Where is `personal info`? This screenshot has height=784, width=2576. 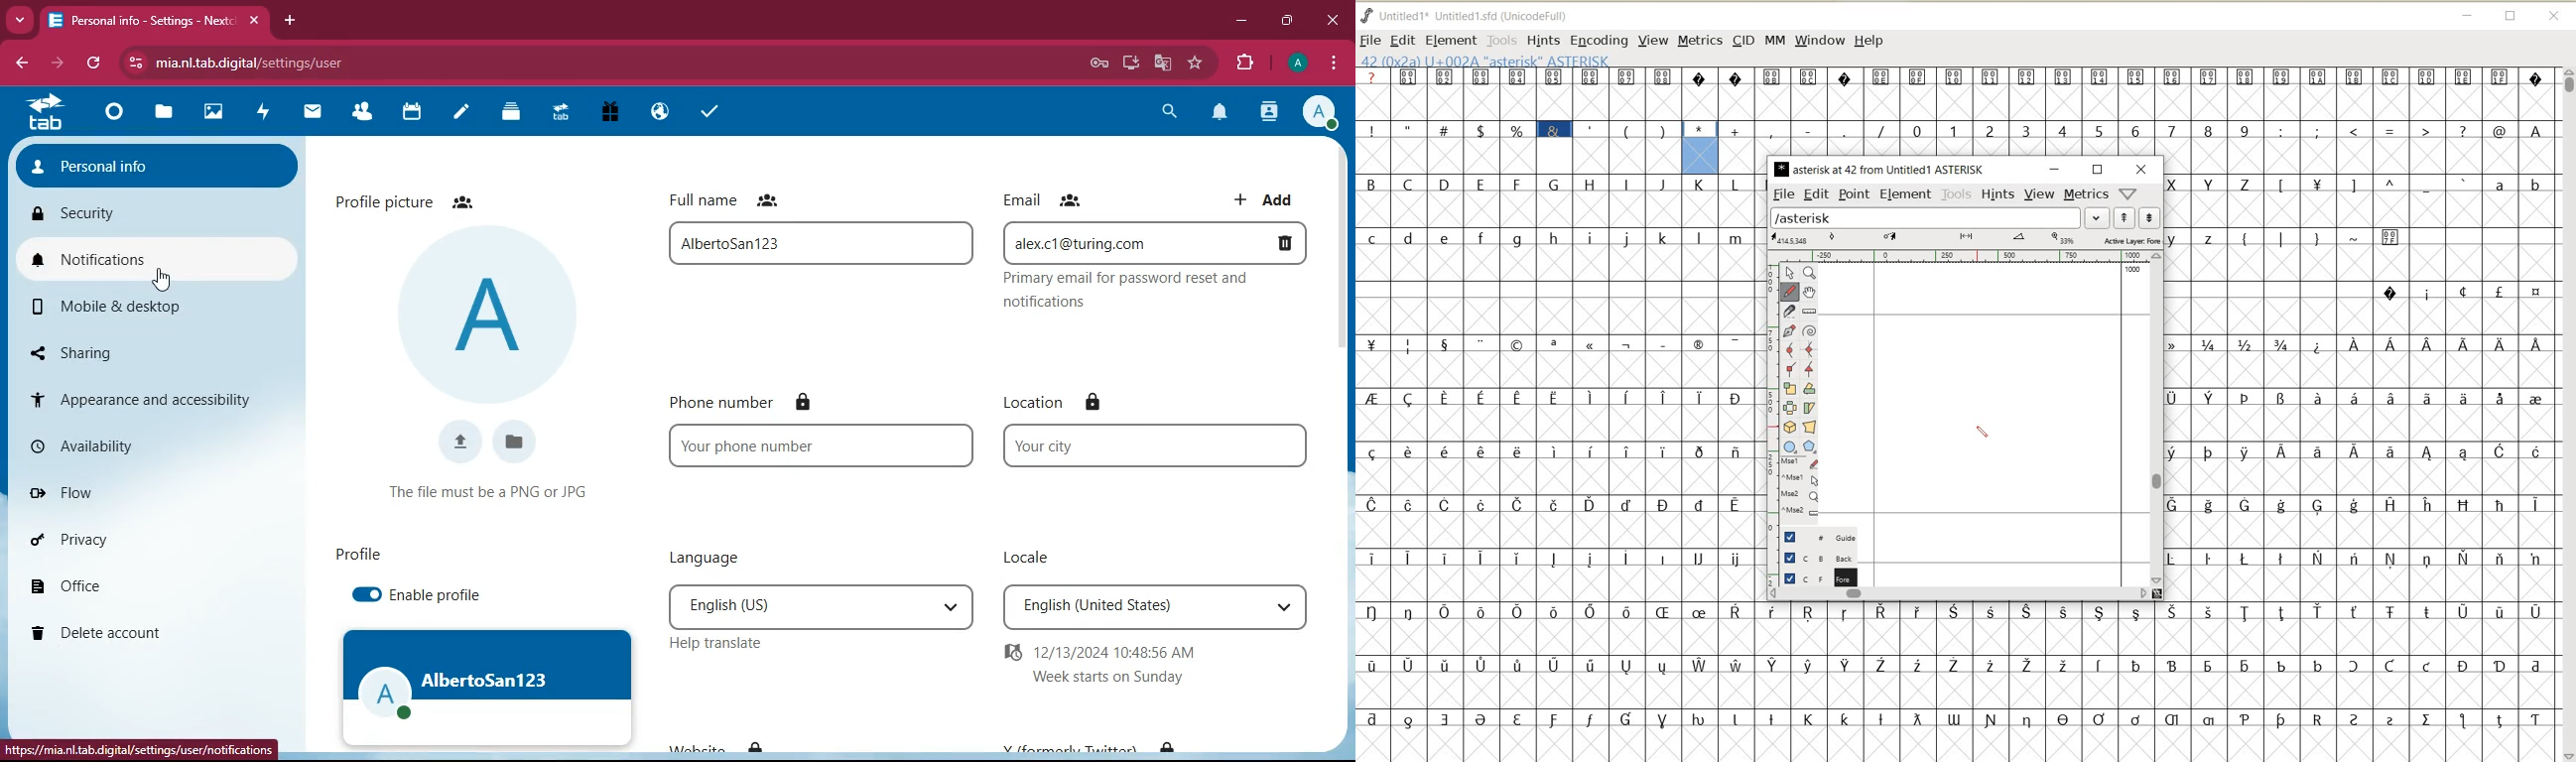
personal info is located at coordinates (159, 166).